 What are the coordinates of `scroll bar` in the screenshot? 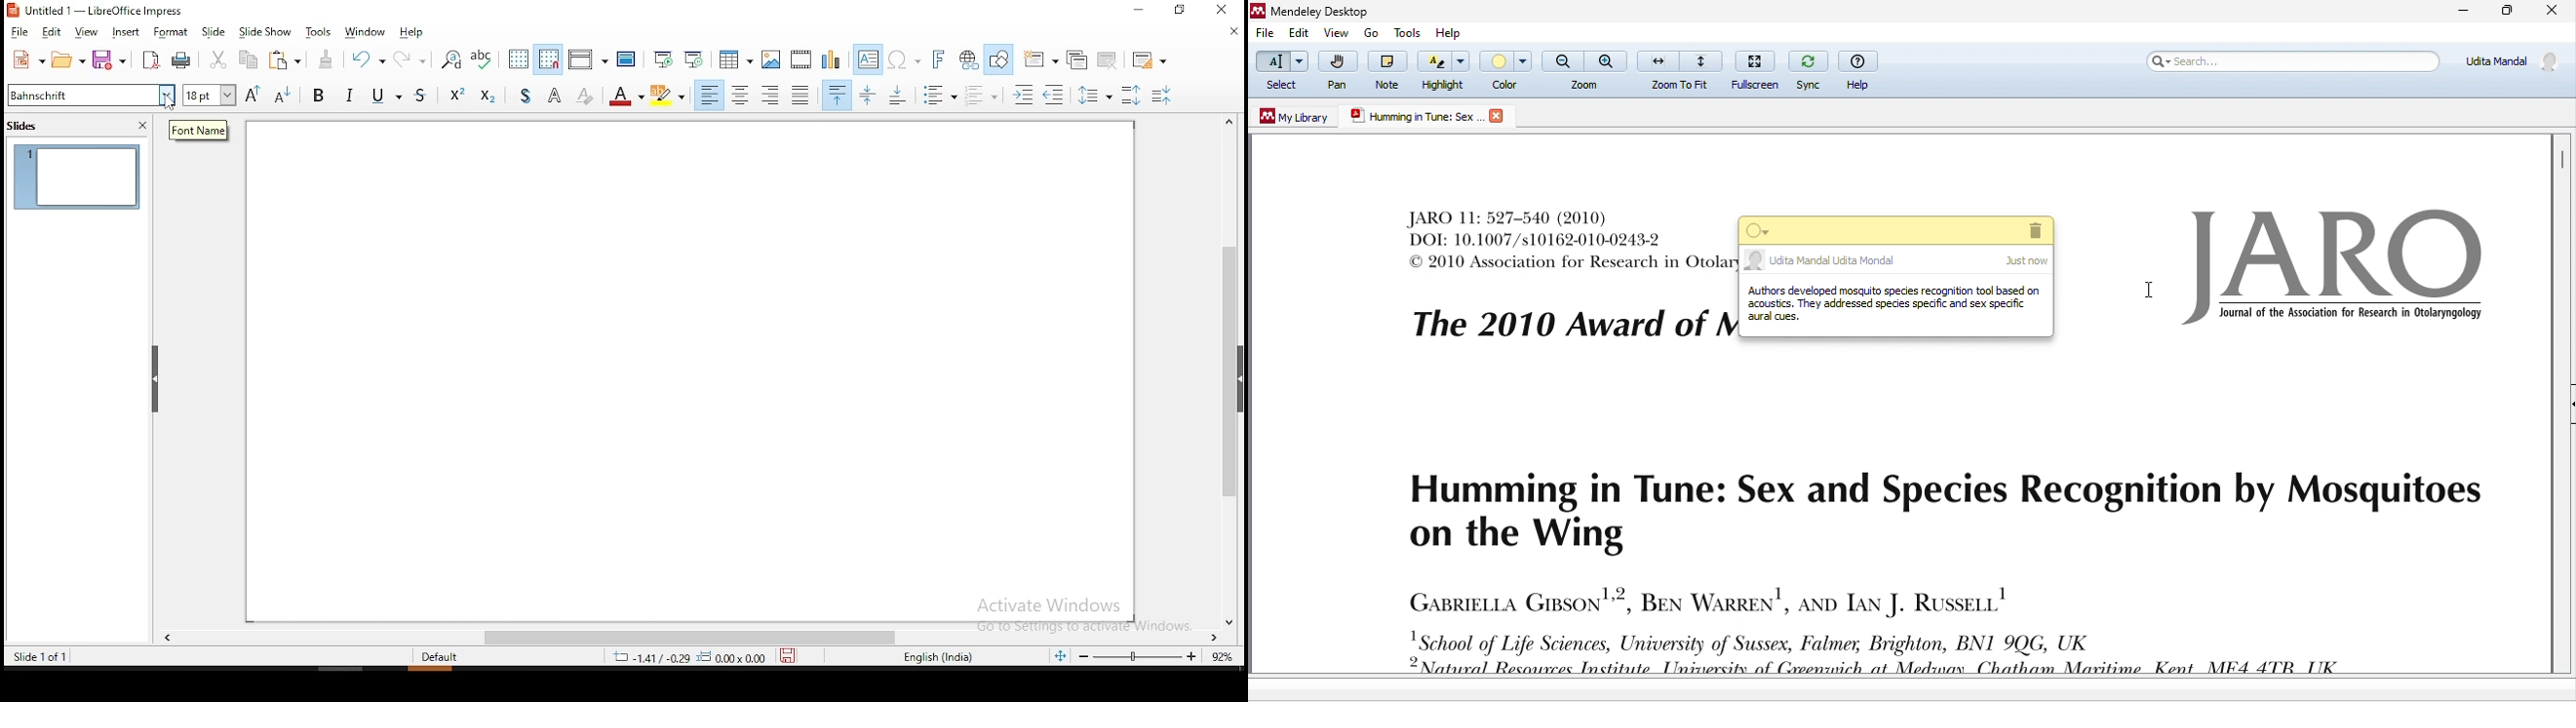 It's located at (687, 638).